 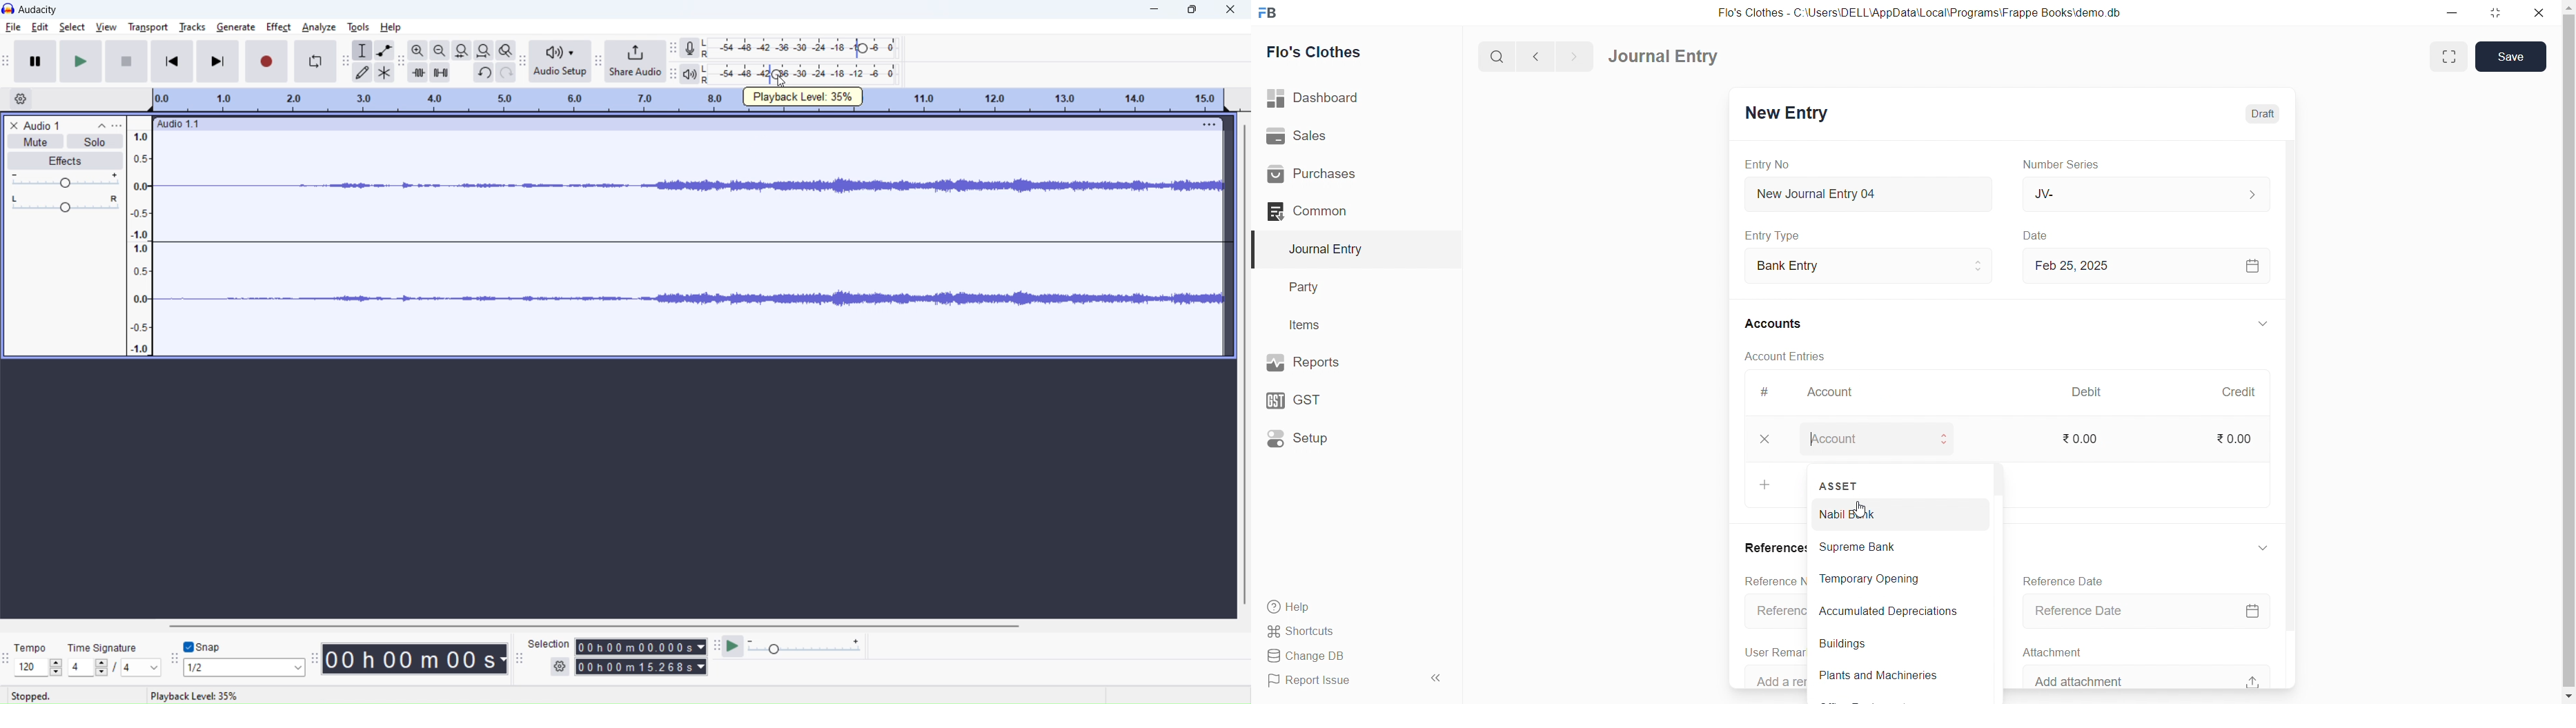 What do you see at coordinates (1346, 397) in the screenshot?
I see `GST` at bounding box center [1346, 397].